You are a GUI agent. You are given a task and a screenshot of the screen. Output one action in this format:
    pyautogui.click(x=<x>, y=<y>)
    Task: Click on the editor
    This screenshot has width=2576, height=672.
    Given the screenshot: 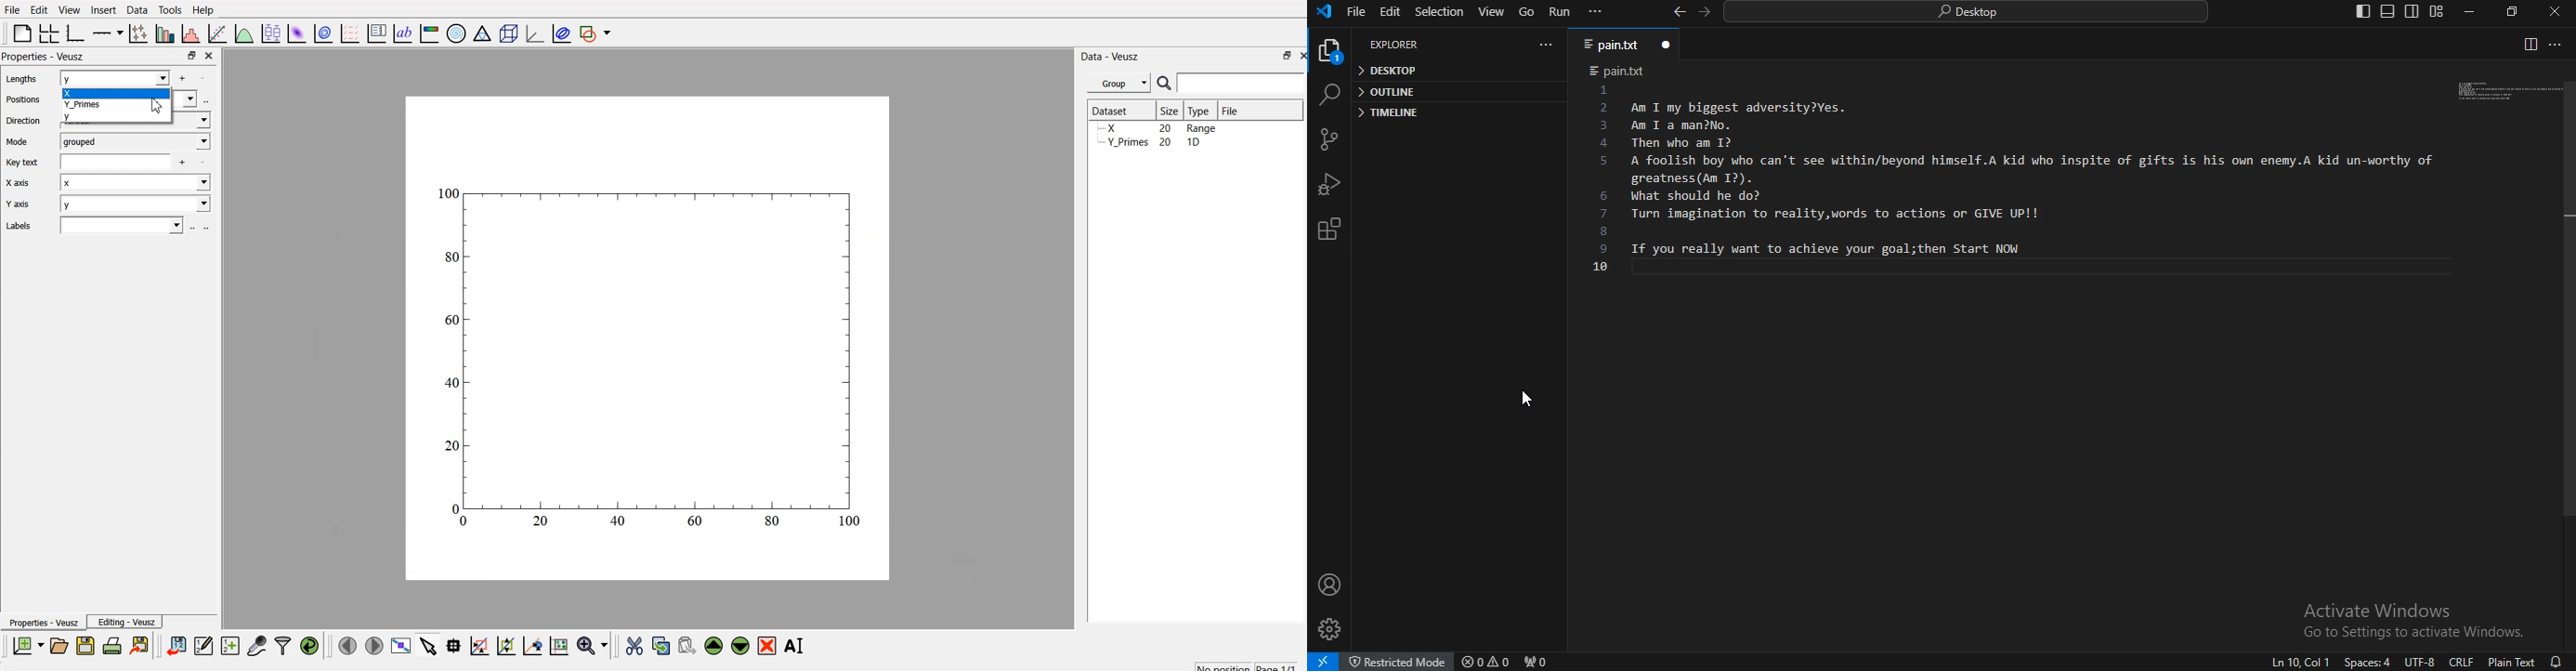 What is the action you would take?
    pyautogui.click(x=204, y=645)
    